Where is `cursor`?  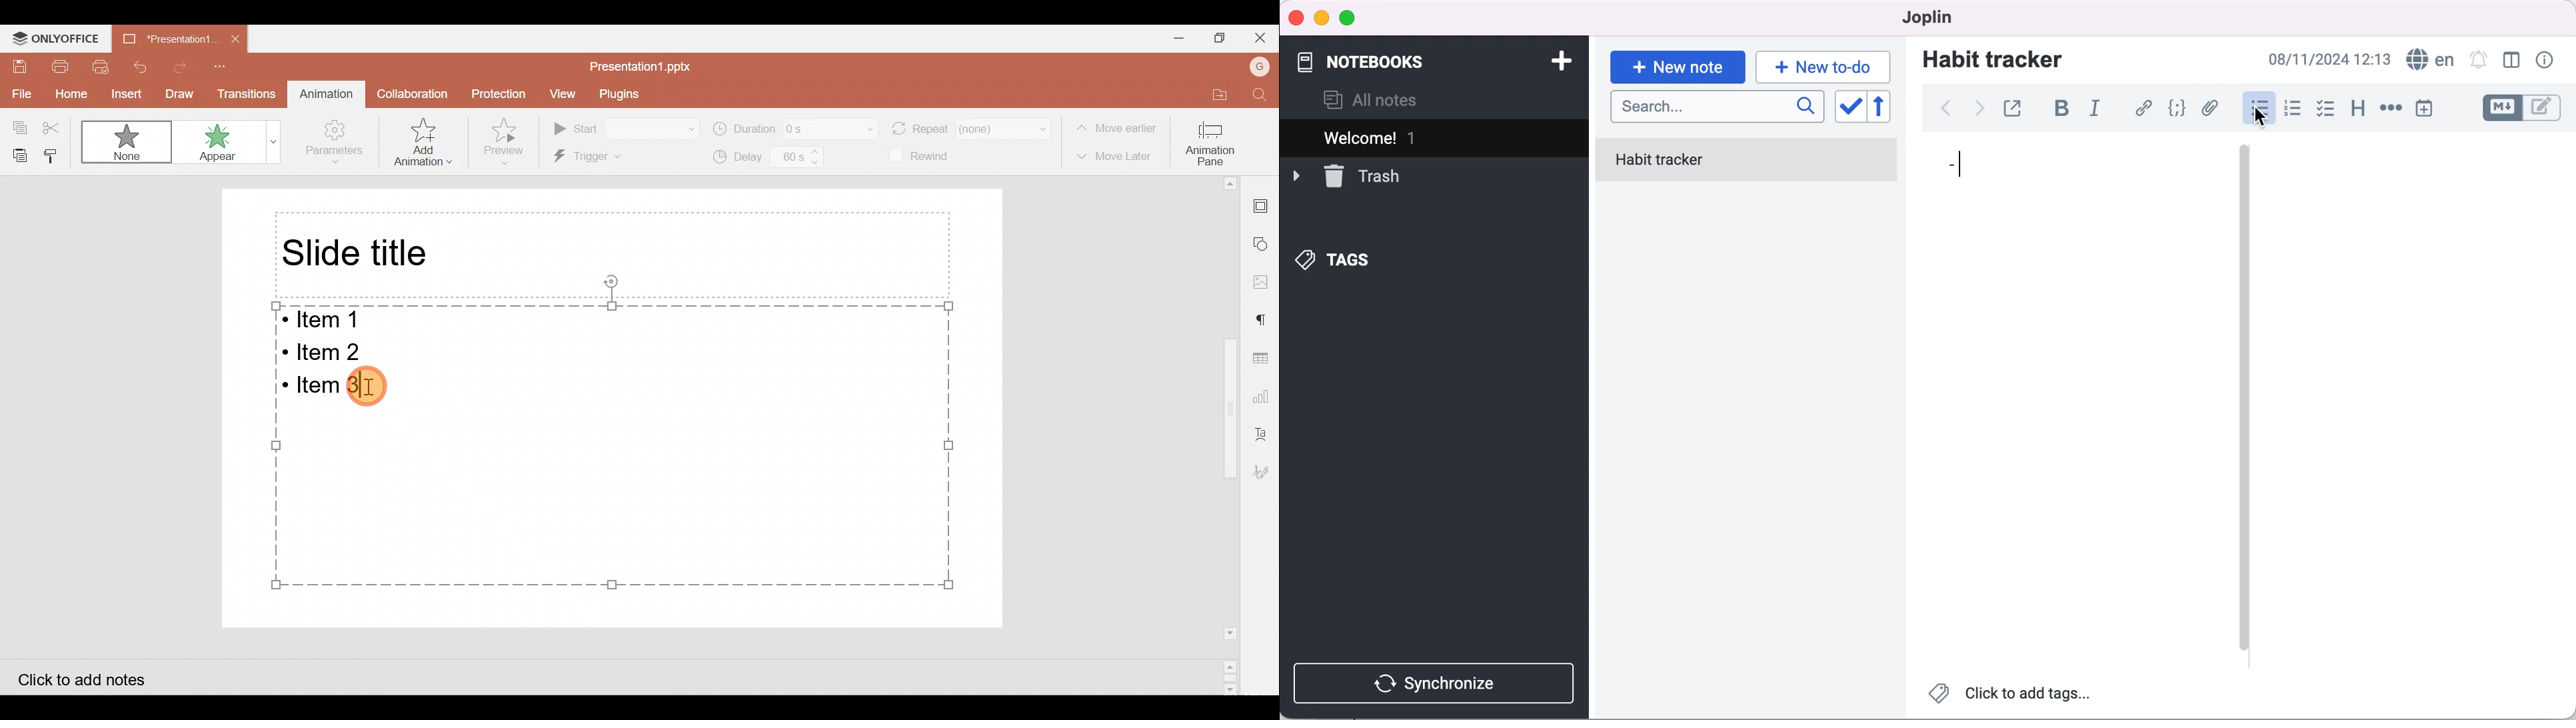 cursor is located at coordinates (2261, 117).